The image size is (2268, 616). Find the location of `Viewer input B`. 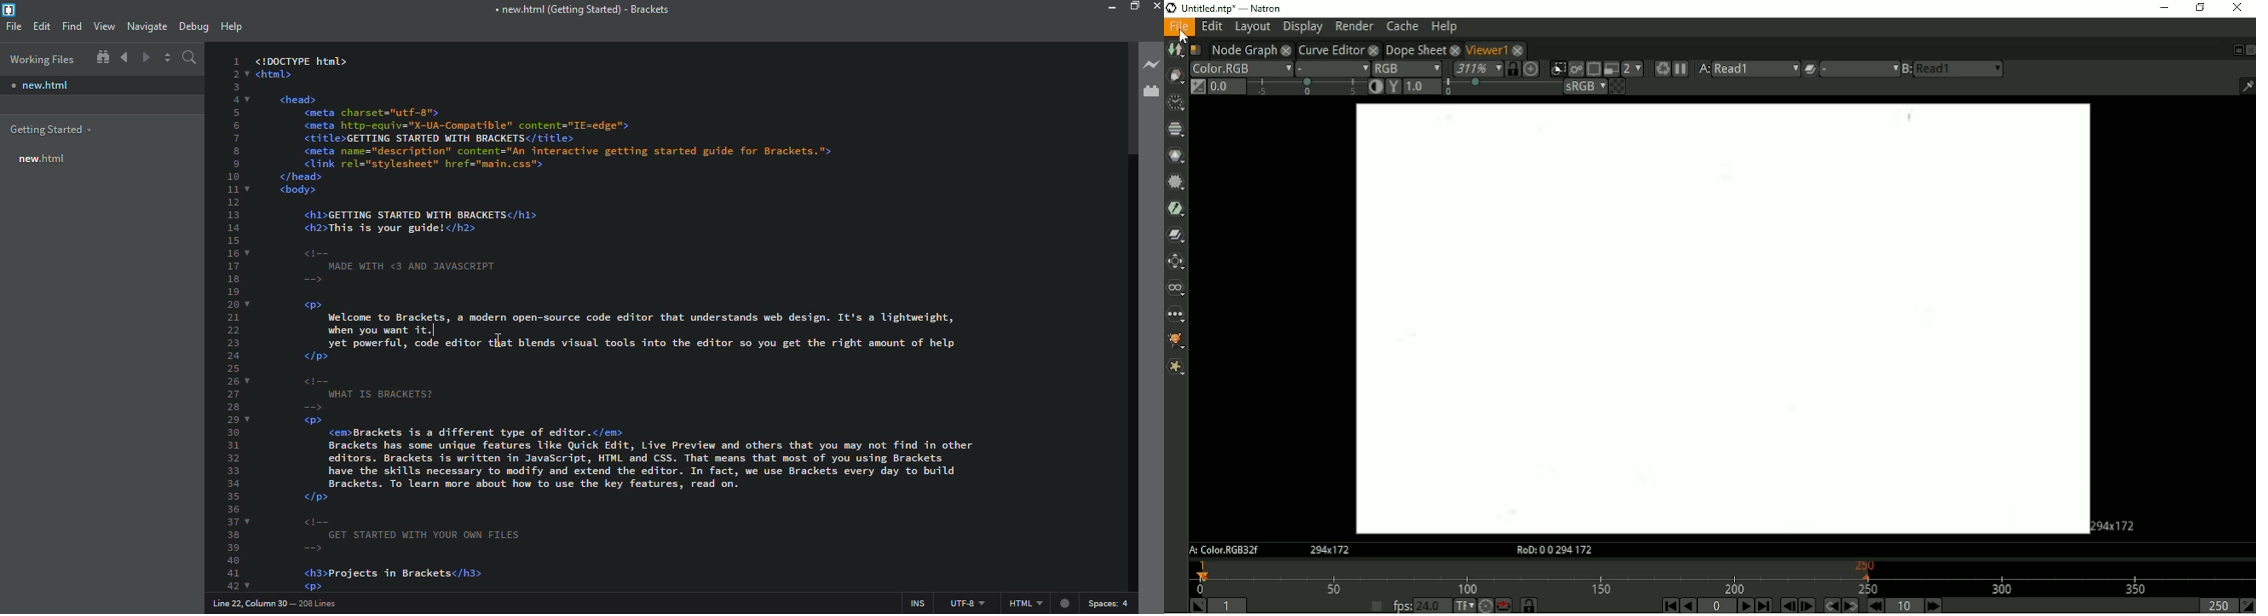

Viewer input B is located at coordinates (1907, 70).